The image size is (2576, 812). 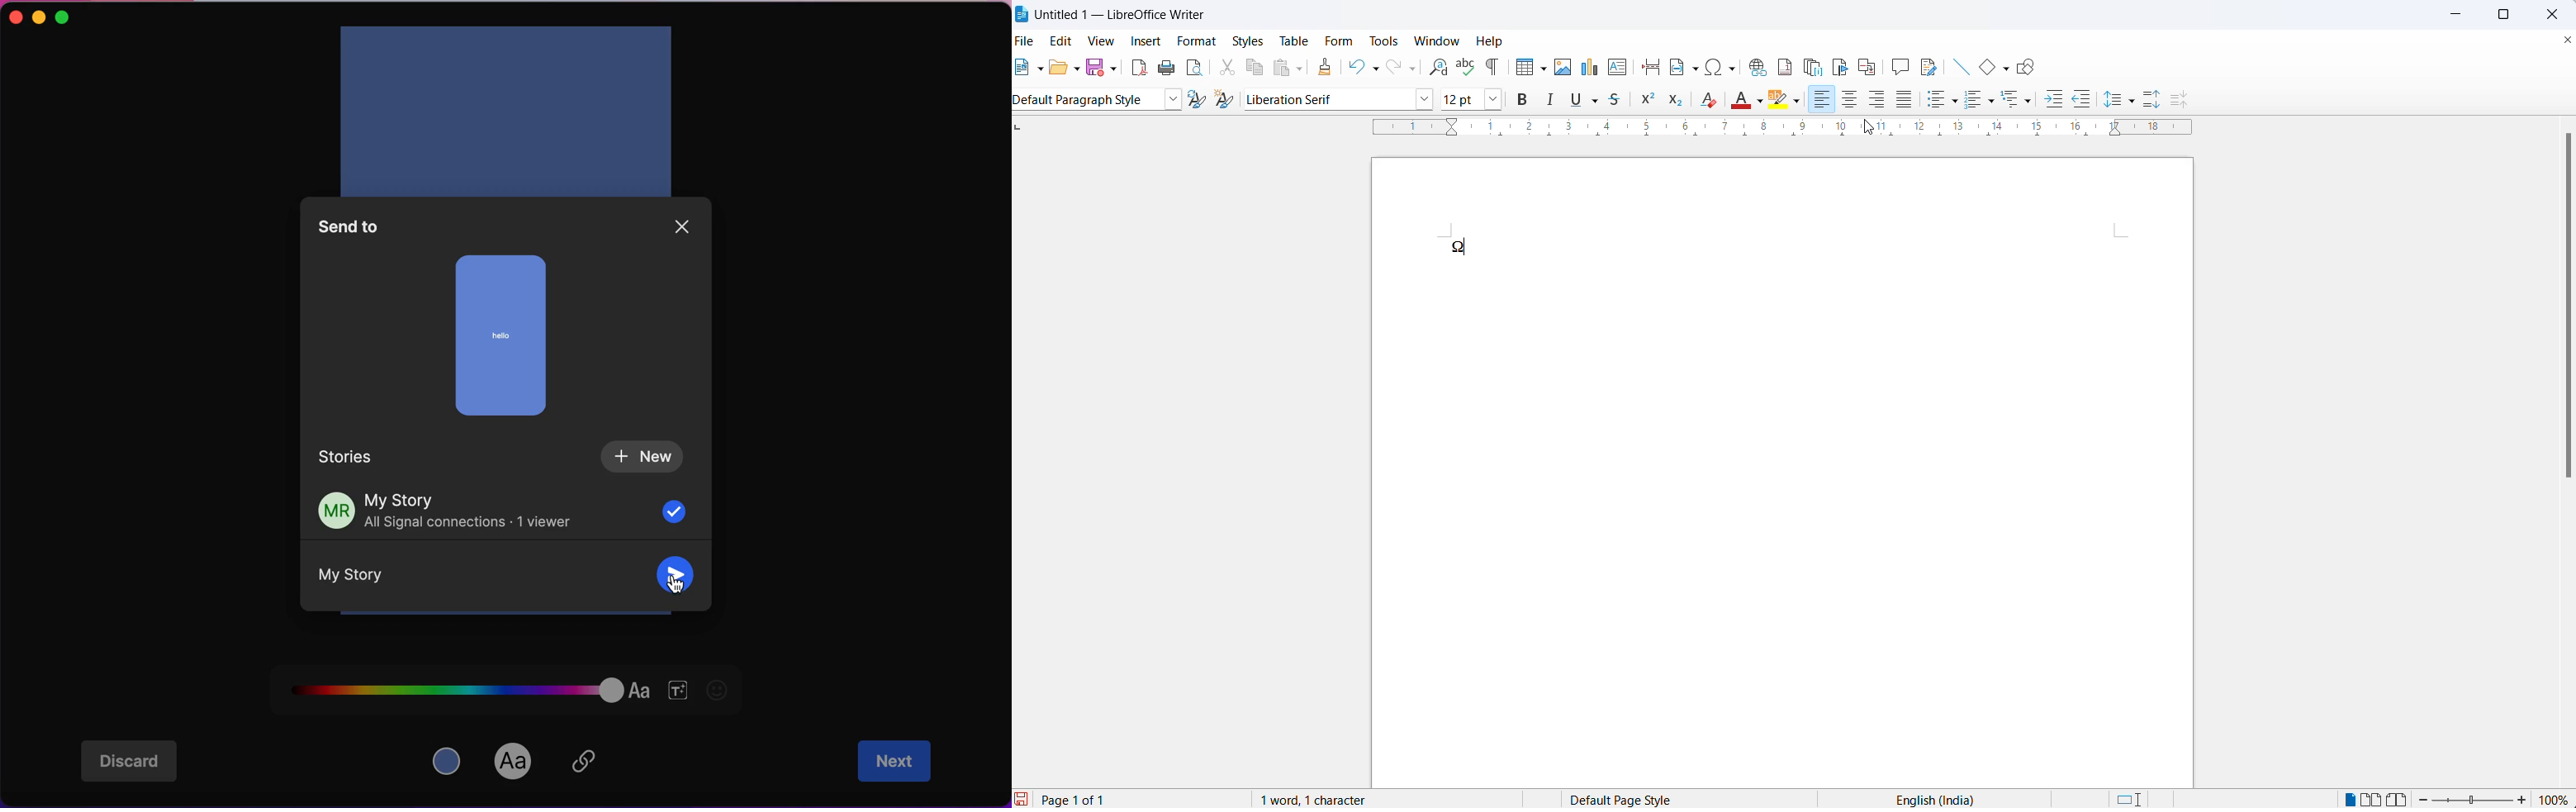 What do you see at coordinates (1720, 66) in the screenshot?
I see `insert special characters` at bounding box center [1720, 66].